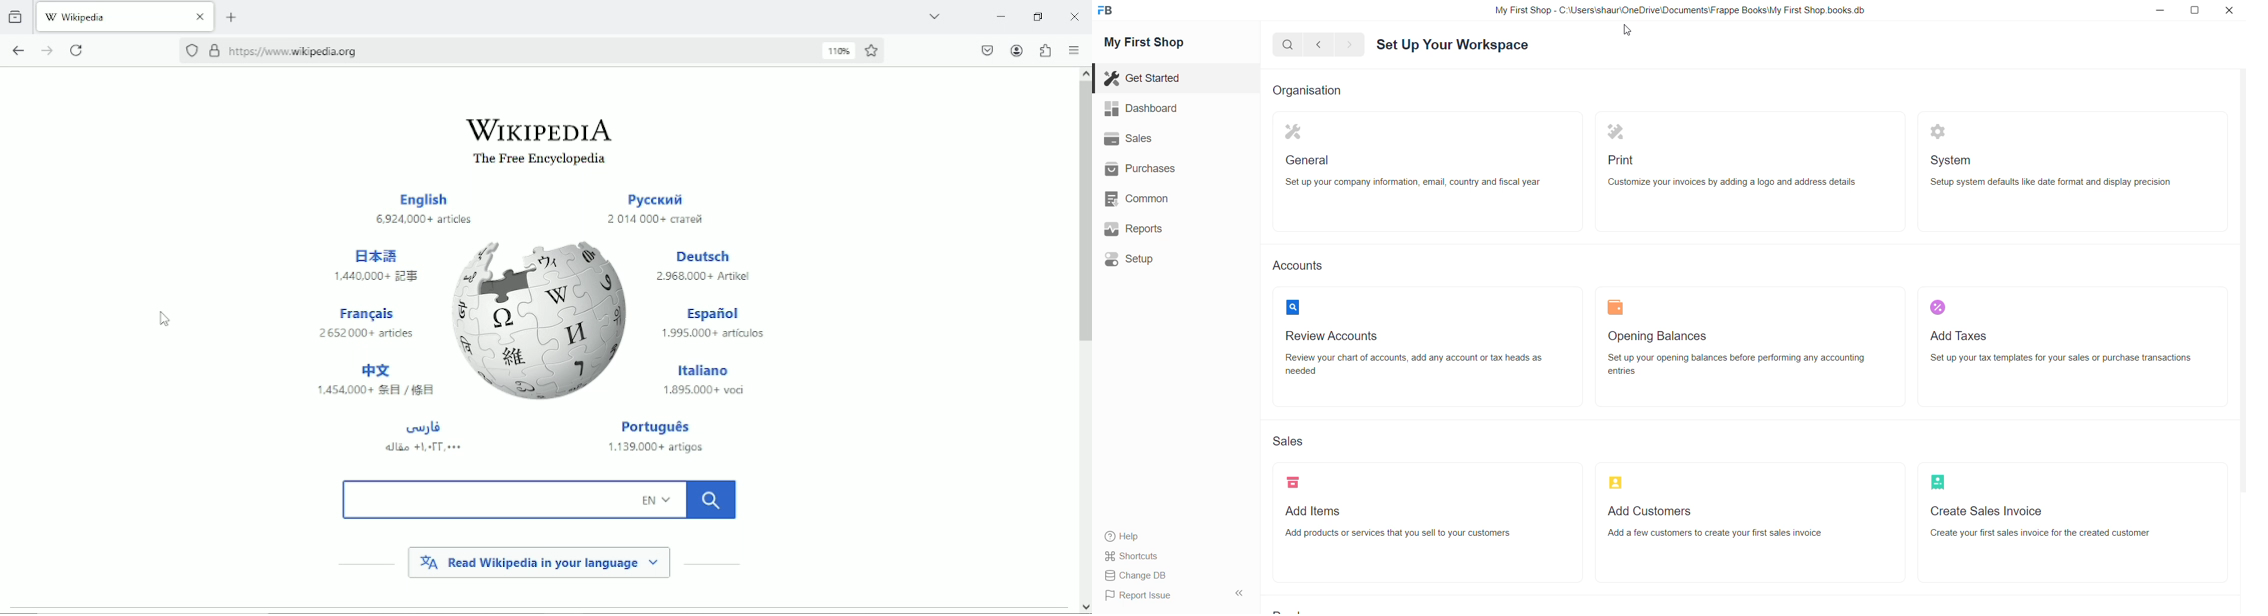 This screenshot has width=2268, height=616. Describe the element at coordinates (2050, 509) in the screenshot. I see `Create sales Invoice` at that location.